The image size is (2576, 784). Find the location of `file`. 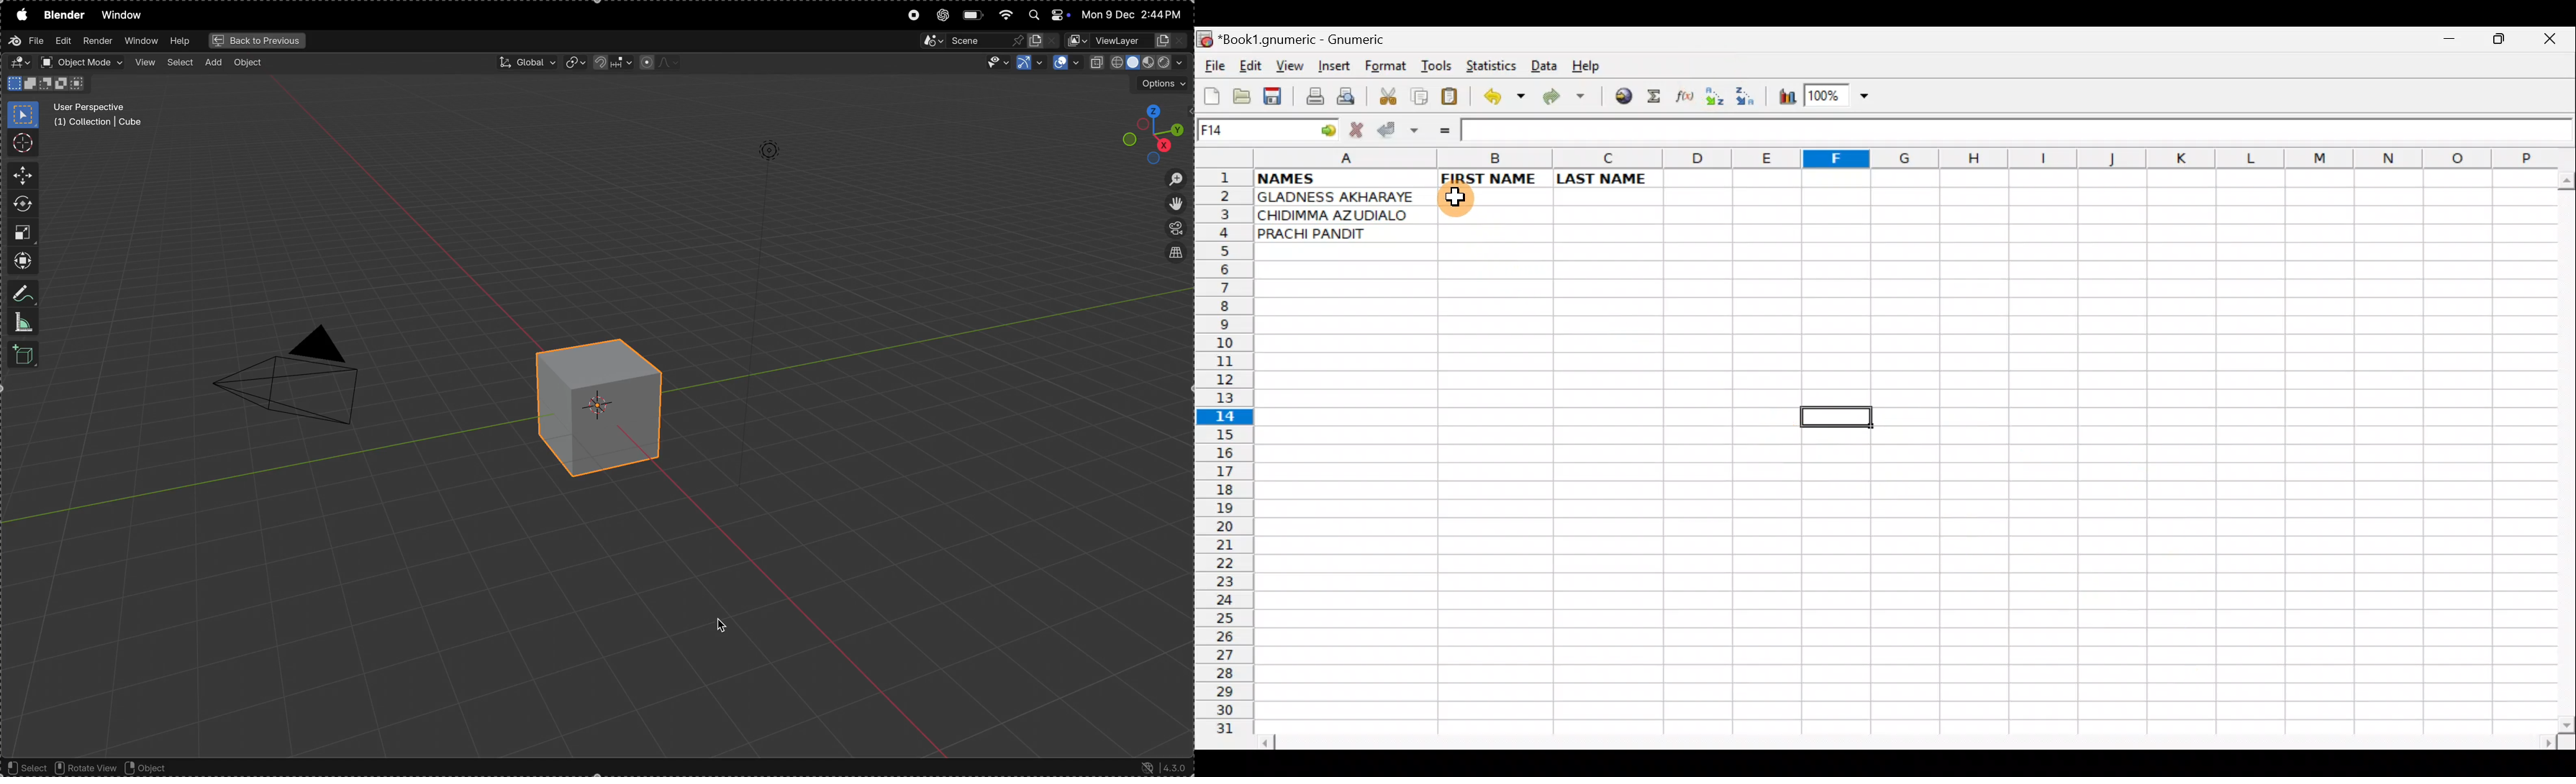

file is located at coordinates (28, 43).